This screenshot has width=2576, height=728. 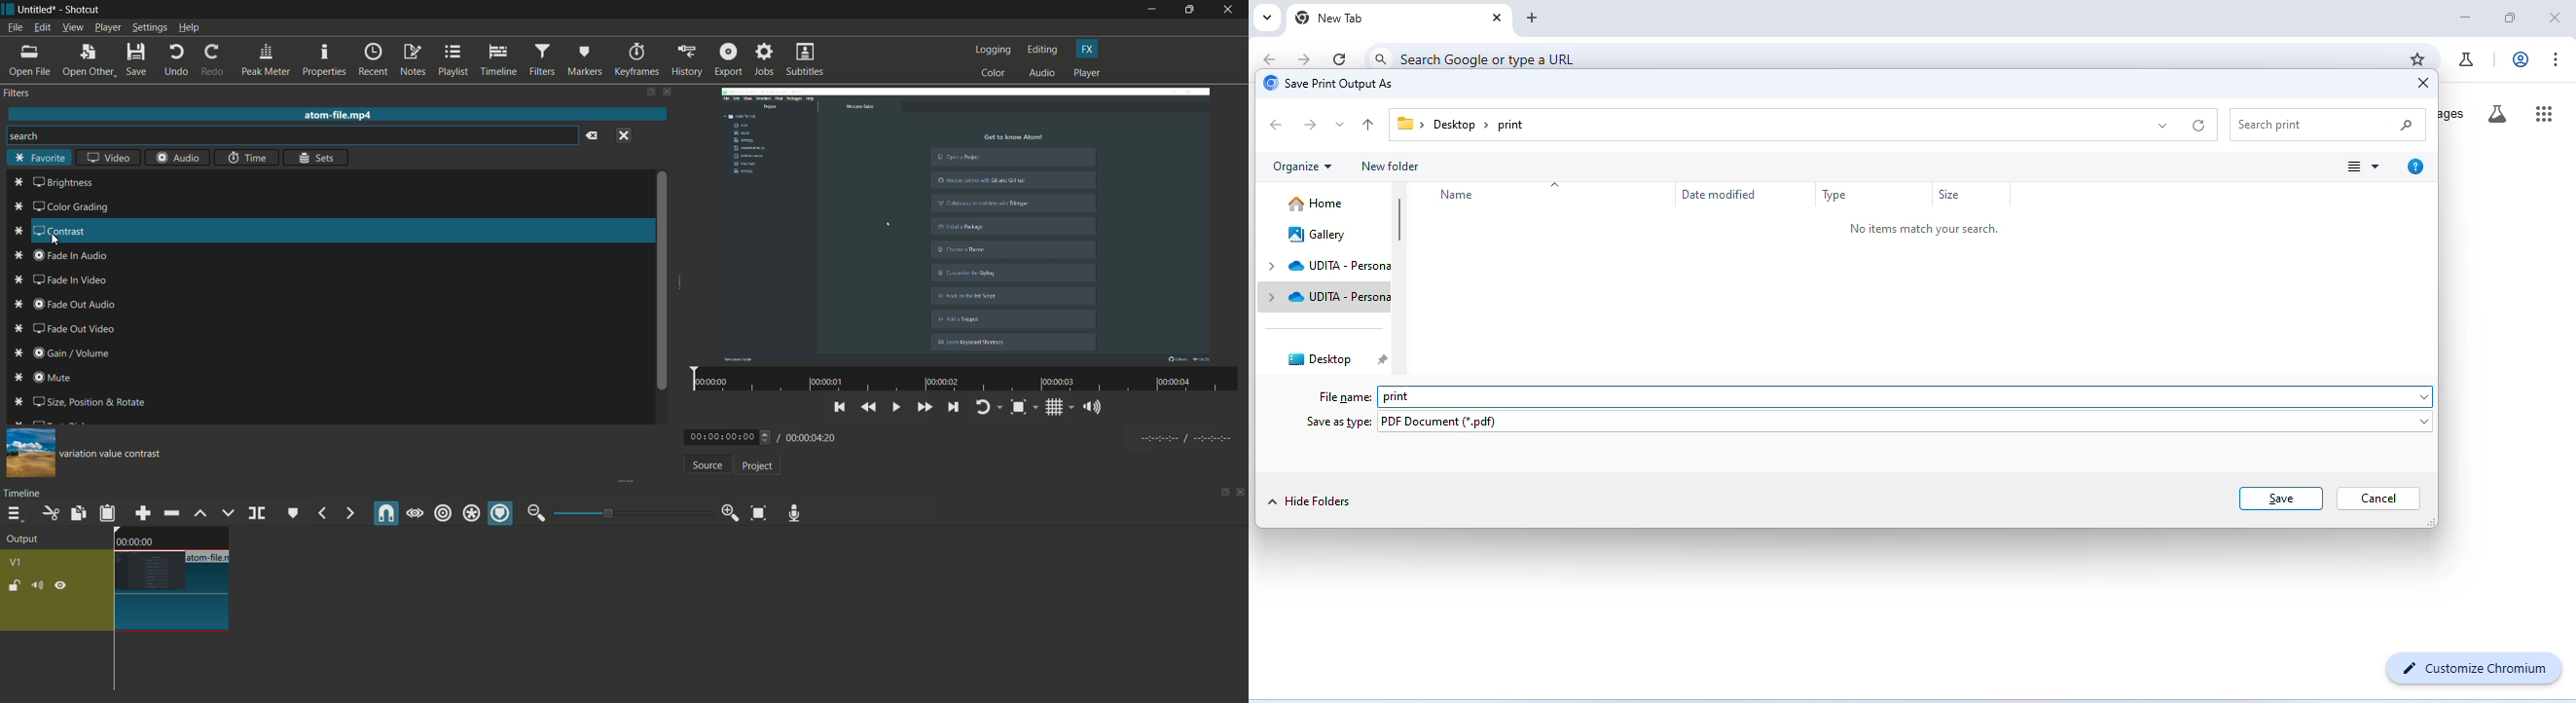 What do you see at coordinates (348, 514) in the screenshot?
I see `next marker` at bounding box center [348, 514].